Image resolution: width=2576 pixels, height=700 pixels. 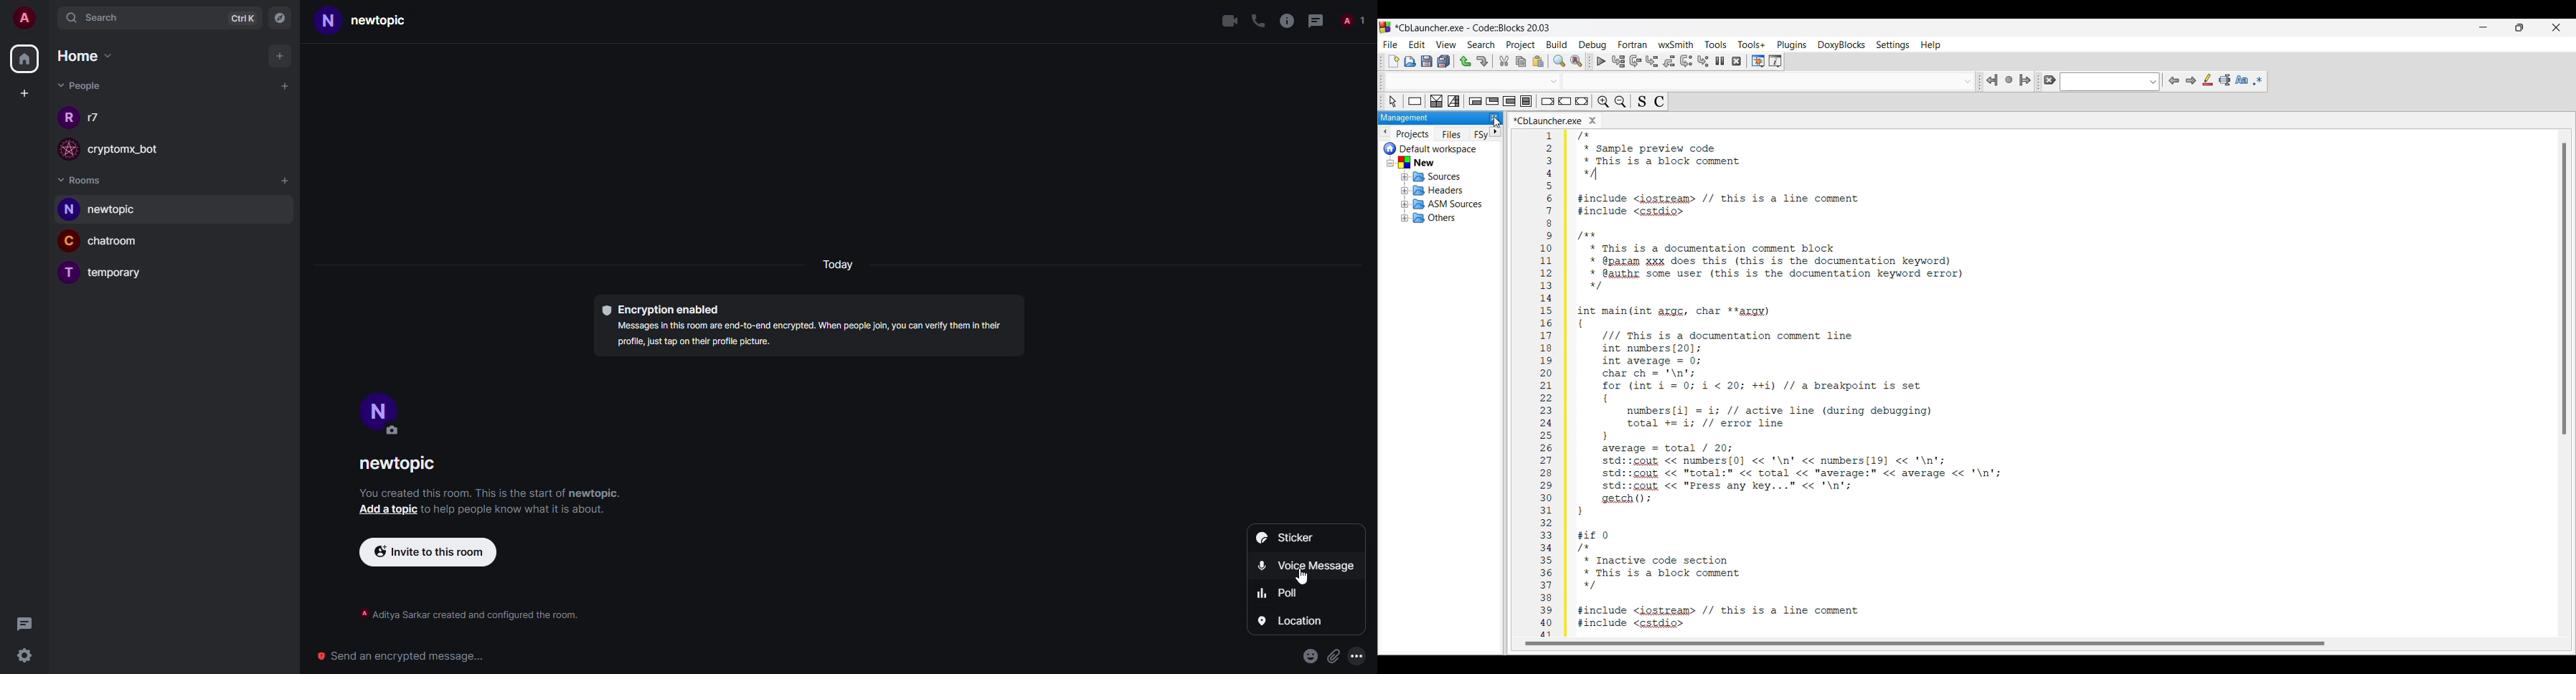 I want to click on Current tab, so click(x=1548, y=120).